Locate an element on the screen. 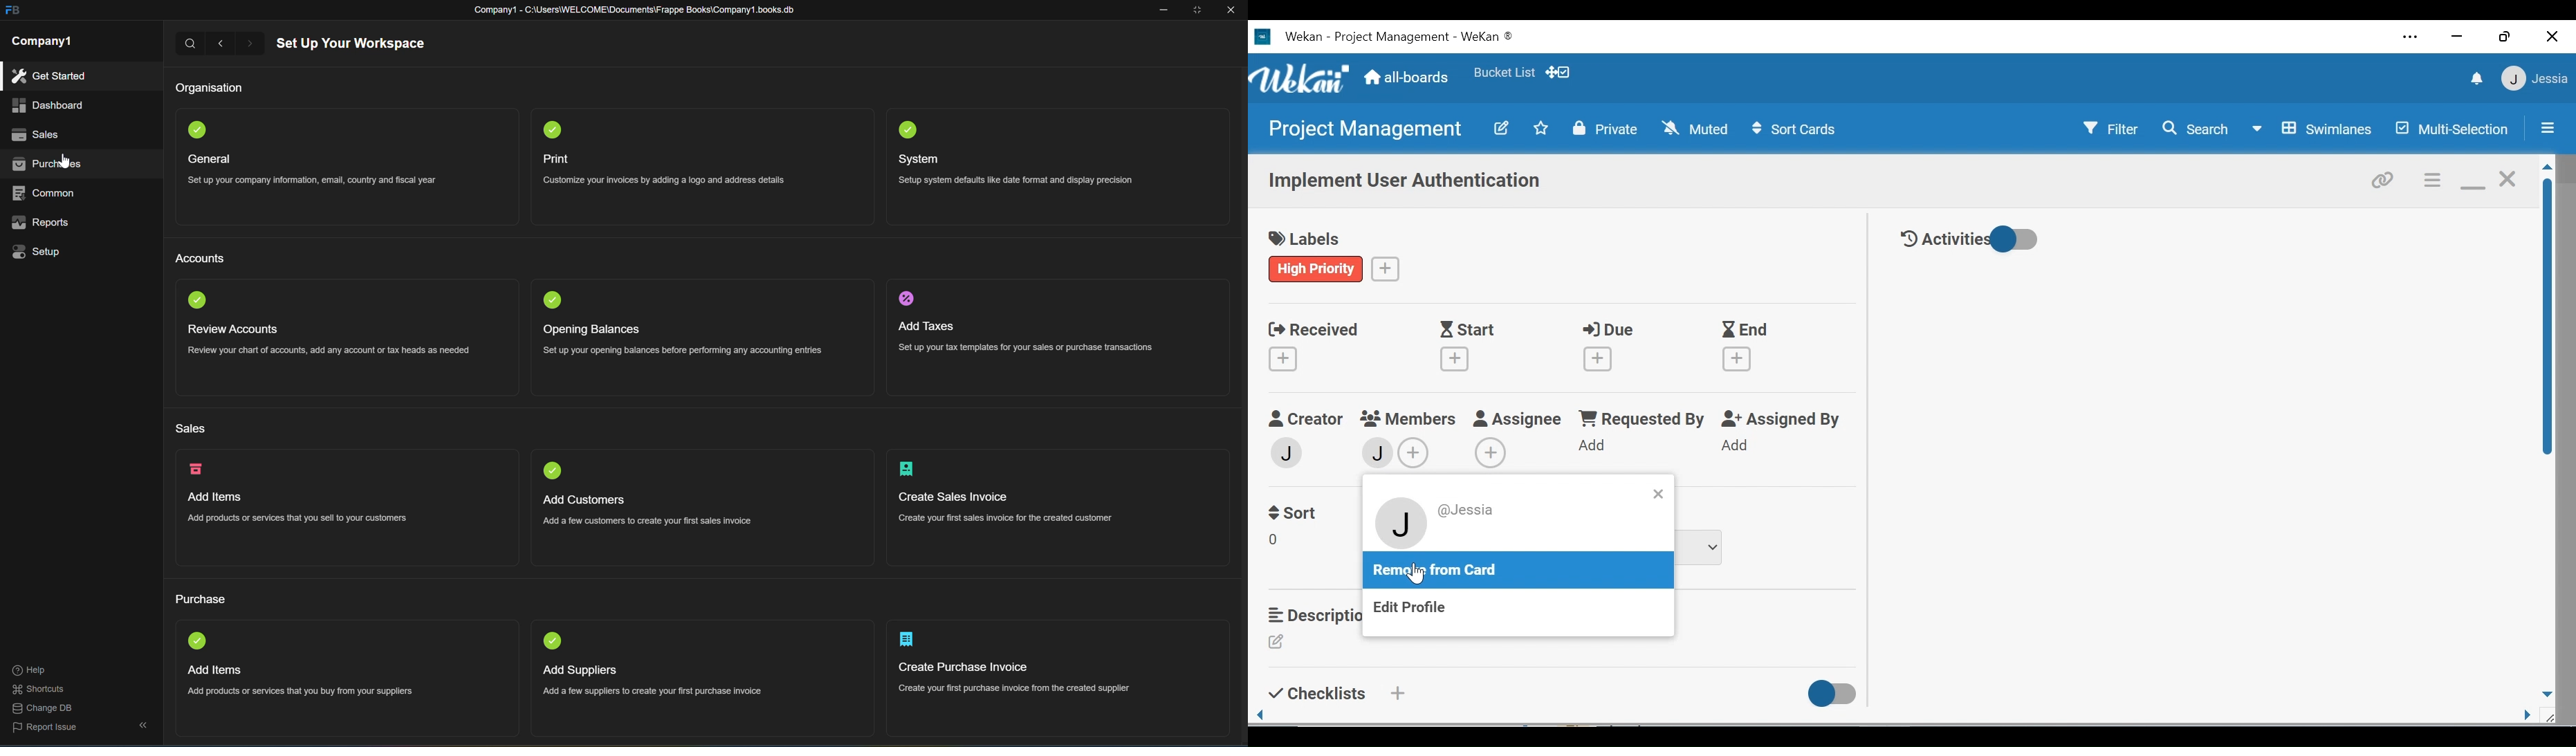 Image resolution: width=2576 pixels, height=756 pixels. logo is located at coordinates (909, 469).